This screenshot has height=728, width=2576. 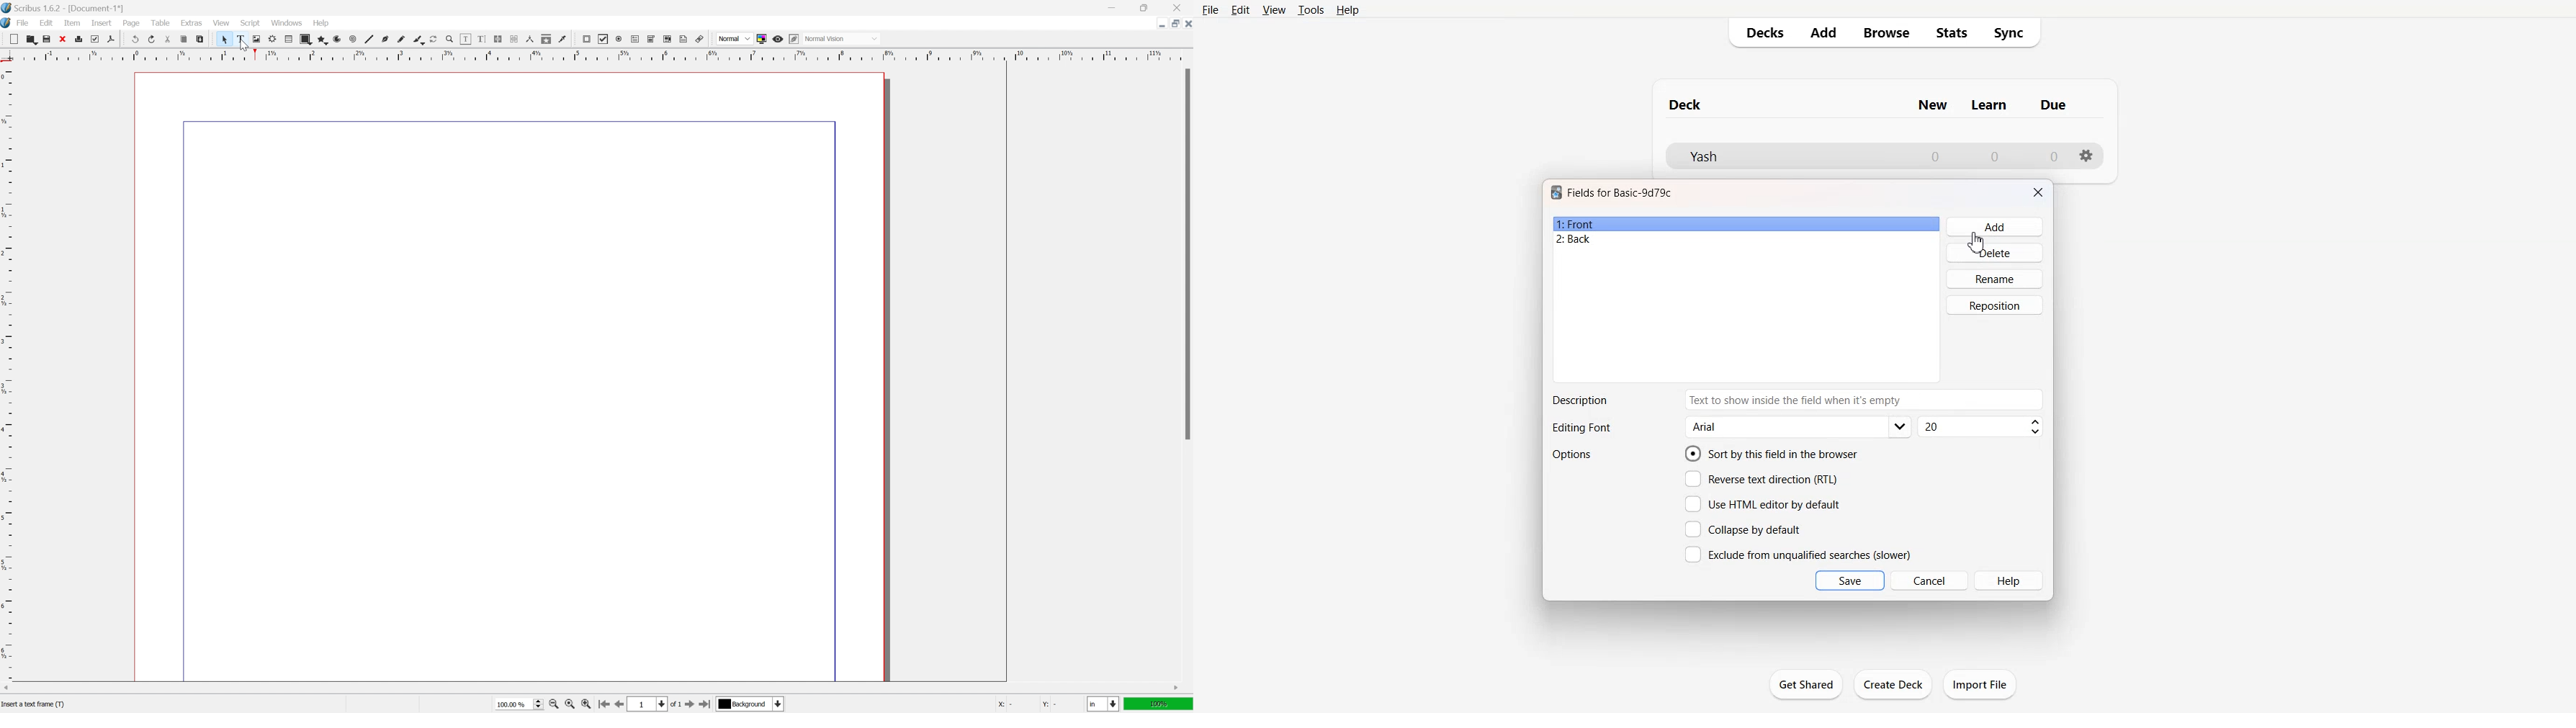 I want to click on Delete, so click(x=1996, y=252).